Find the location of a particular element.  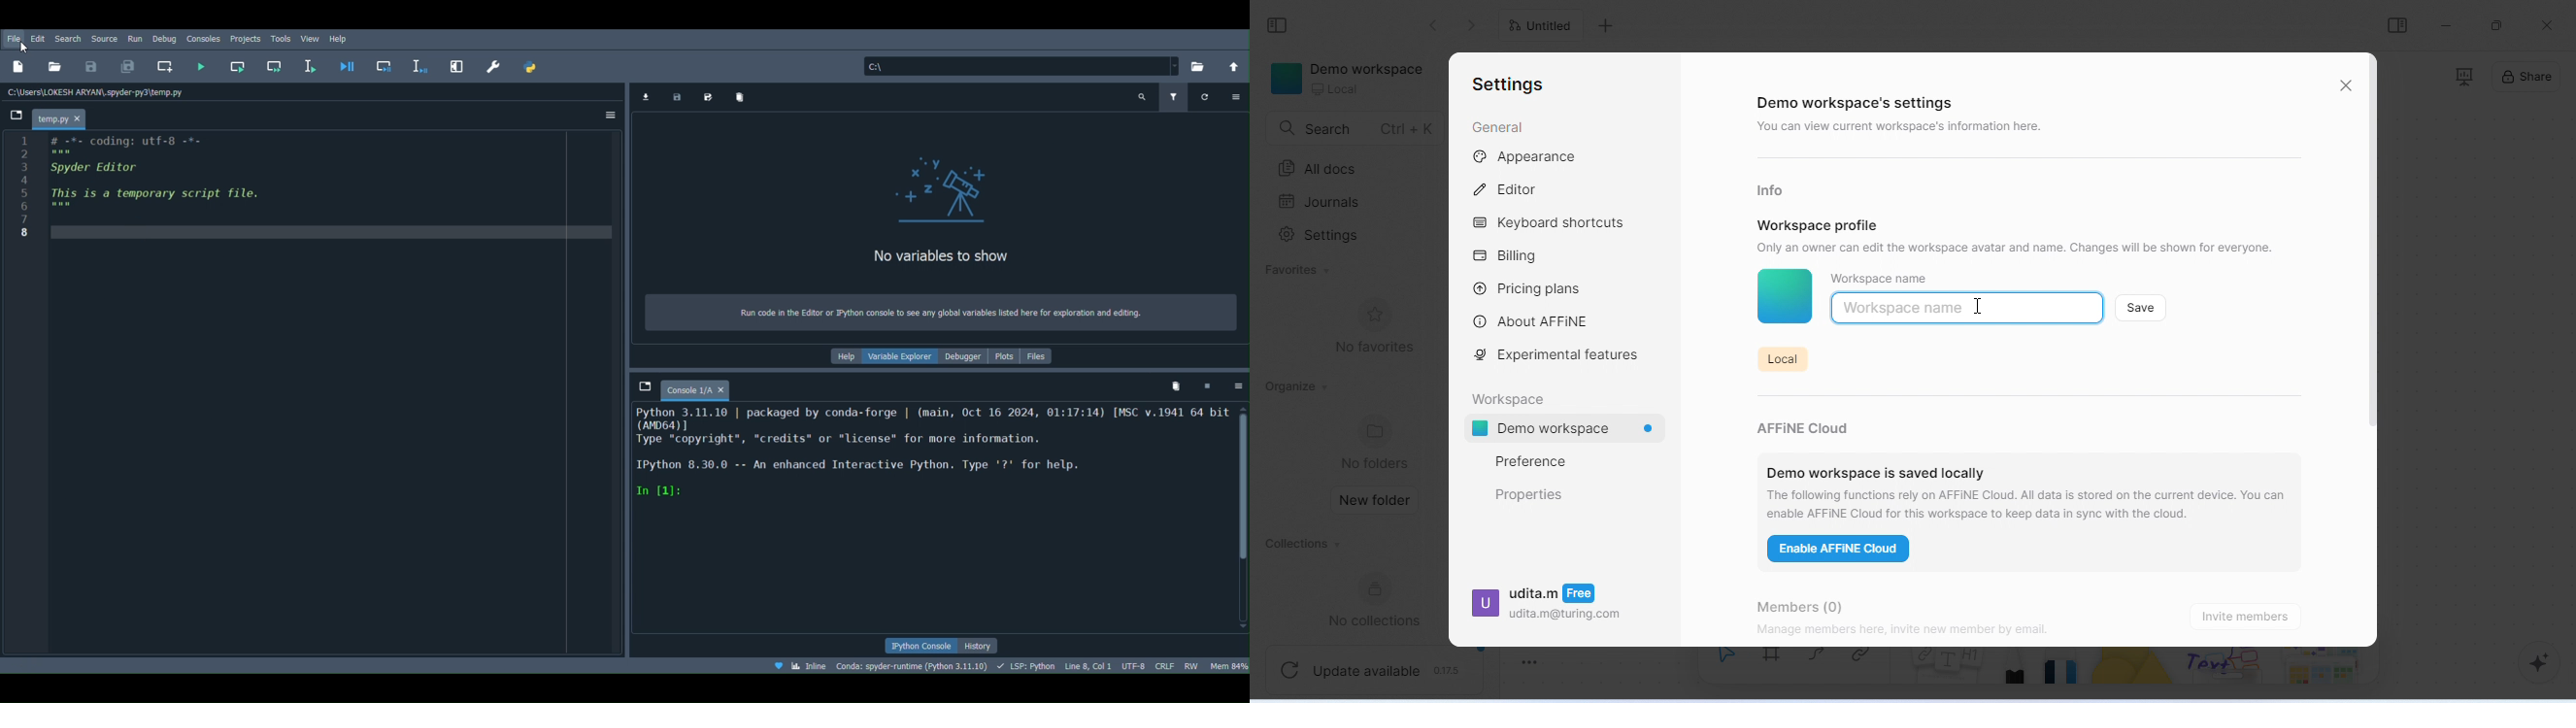

collections is located at coordinates (1301, 546).